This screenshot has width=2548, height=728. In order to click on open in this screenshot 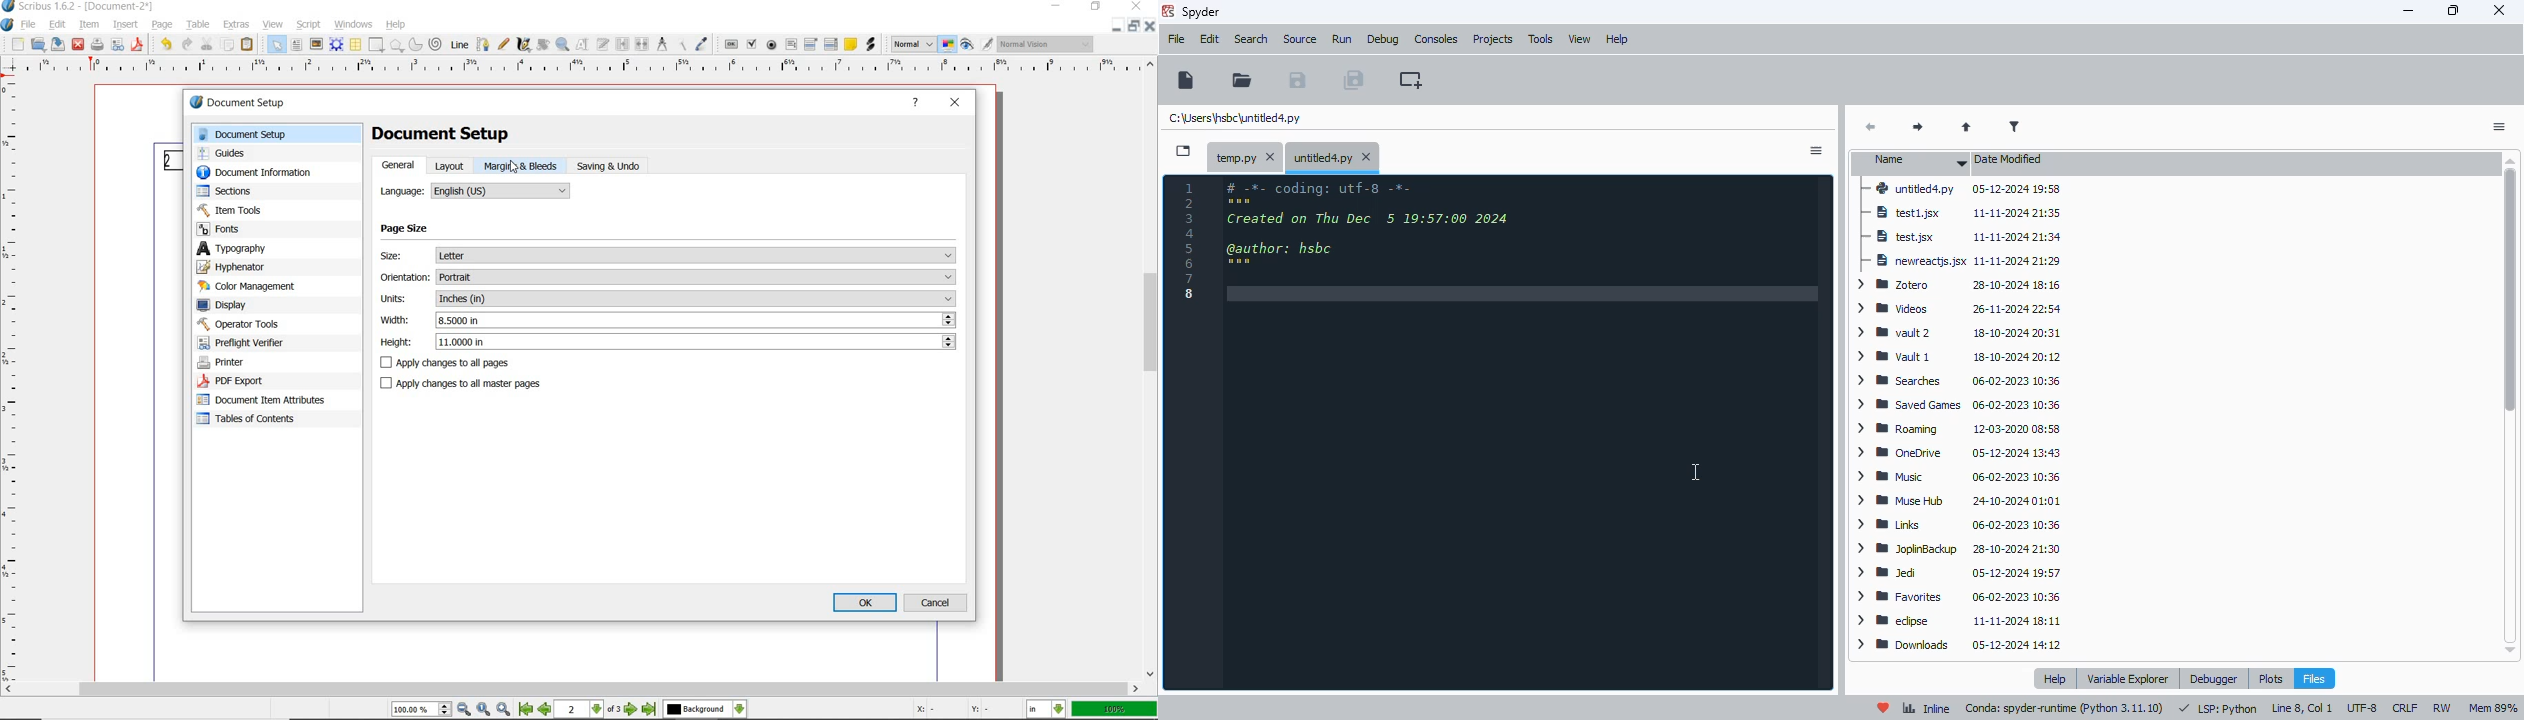, I will do `click(39, 46)`.